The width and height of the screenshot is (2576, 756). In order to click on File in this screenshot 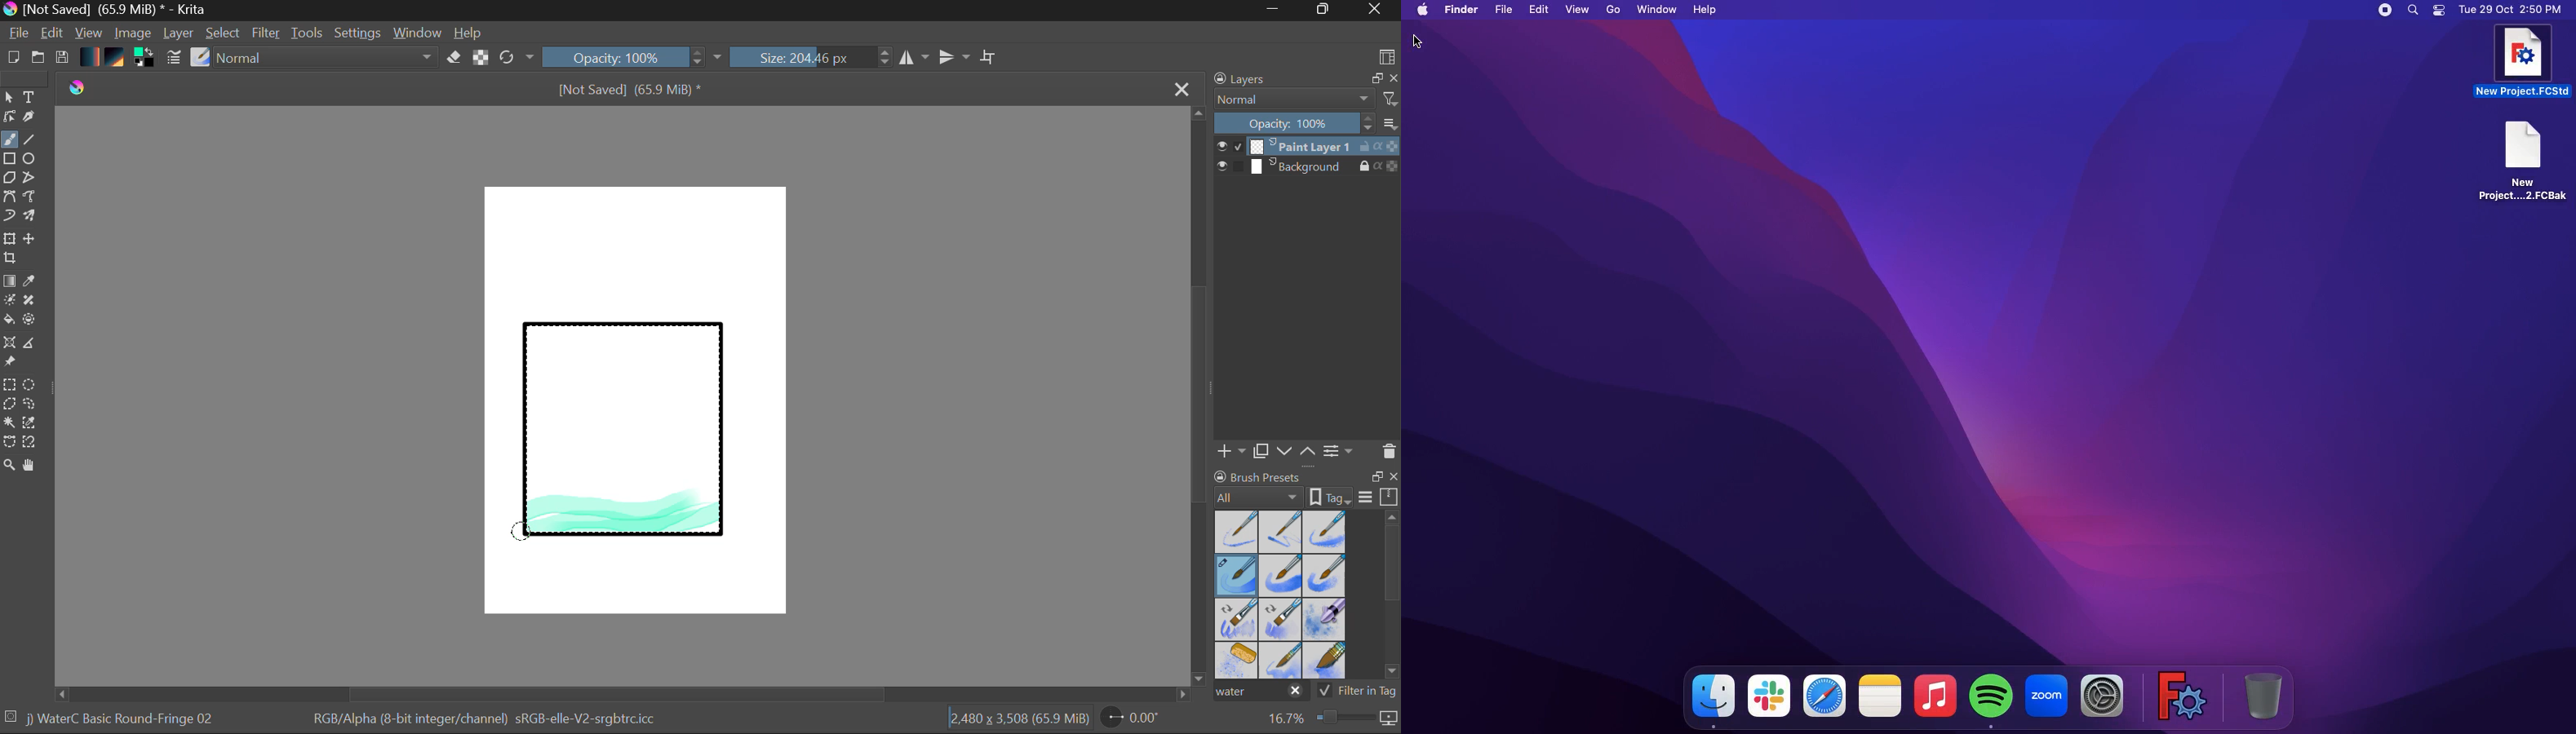, I will do `click(1506, 10)`.